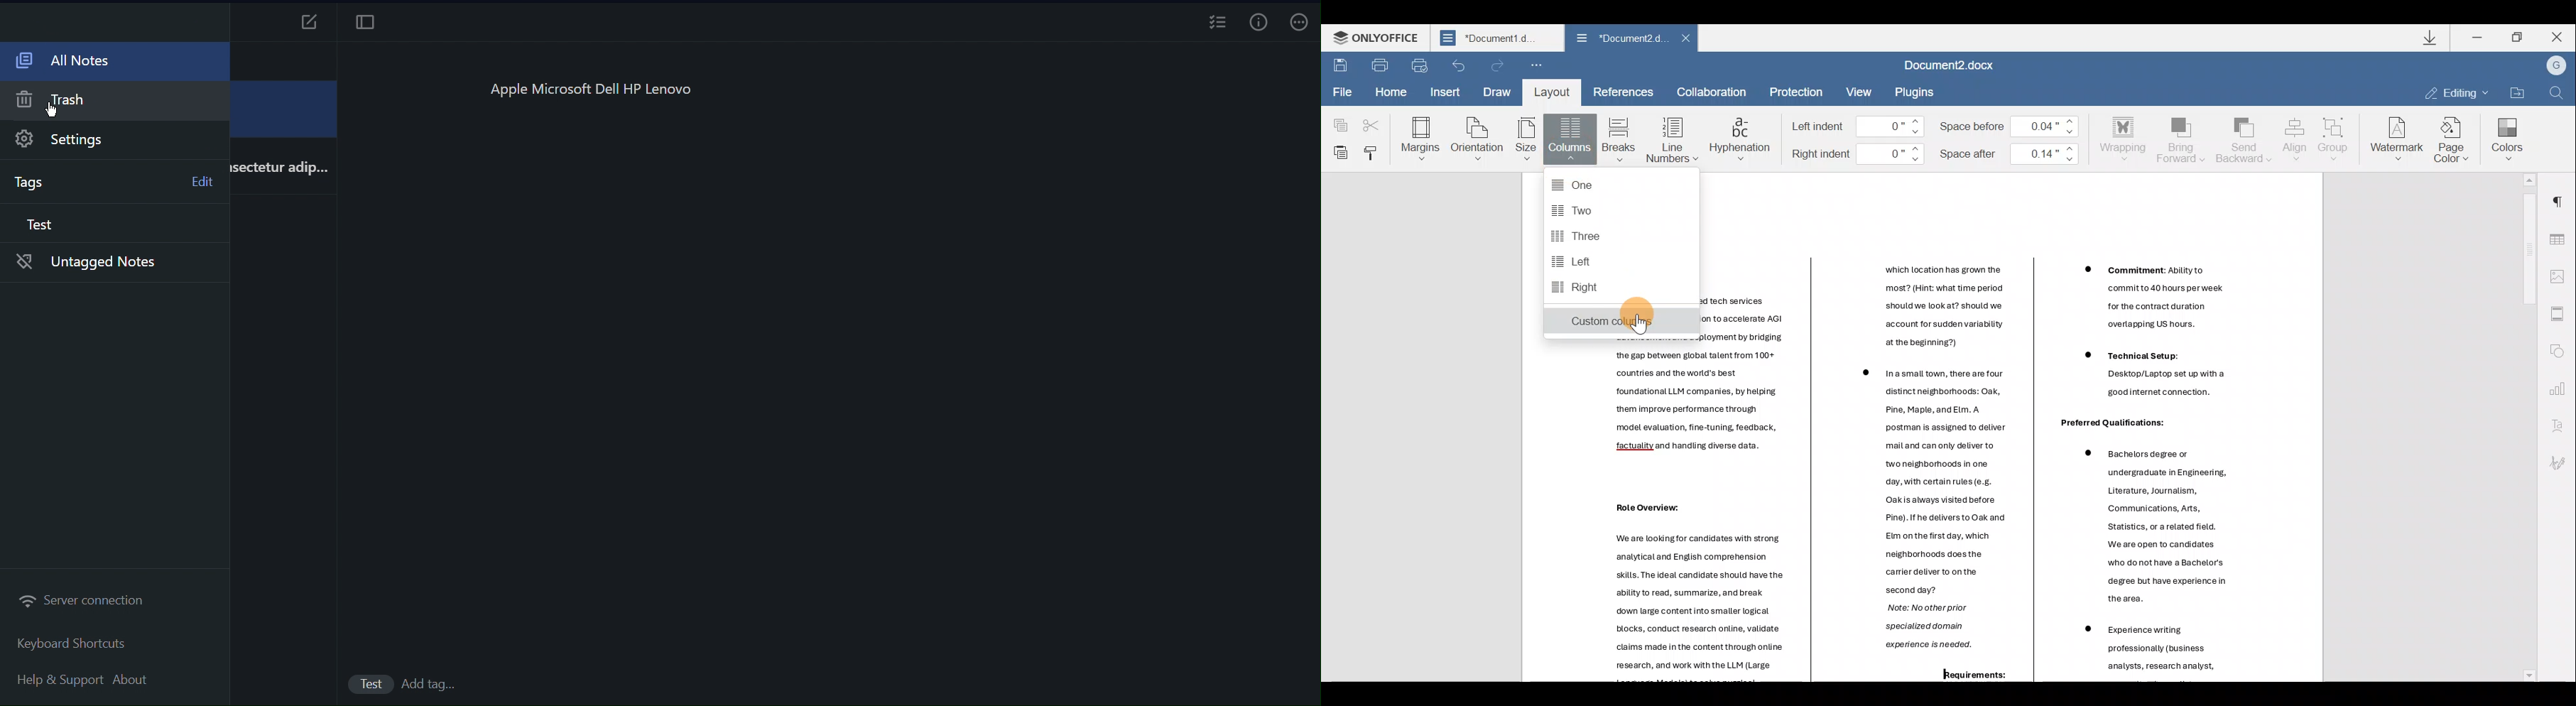  I want to click on , so click(2110, 423).